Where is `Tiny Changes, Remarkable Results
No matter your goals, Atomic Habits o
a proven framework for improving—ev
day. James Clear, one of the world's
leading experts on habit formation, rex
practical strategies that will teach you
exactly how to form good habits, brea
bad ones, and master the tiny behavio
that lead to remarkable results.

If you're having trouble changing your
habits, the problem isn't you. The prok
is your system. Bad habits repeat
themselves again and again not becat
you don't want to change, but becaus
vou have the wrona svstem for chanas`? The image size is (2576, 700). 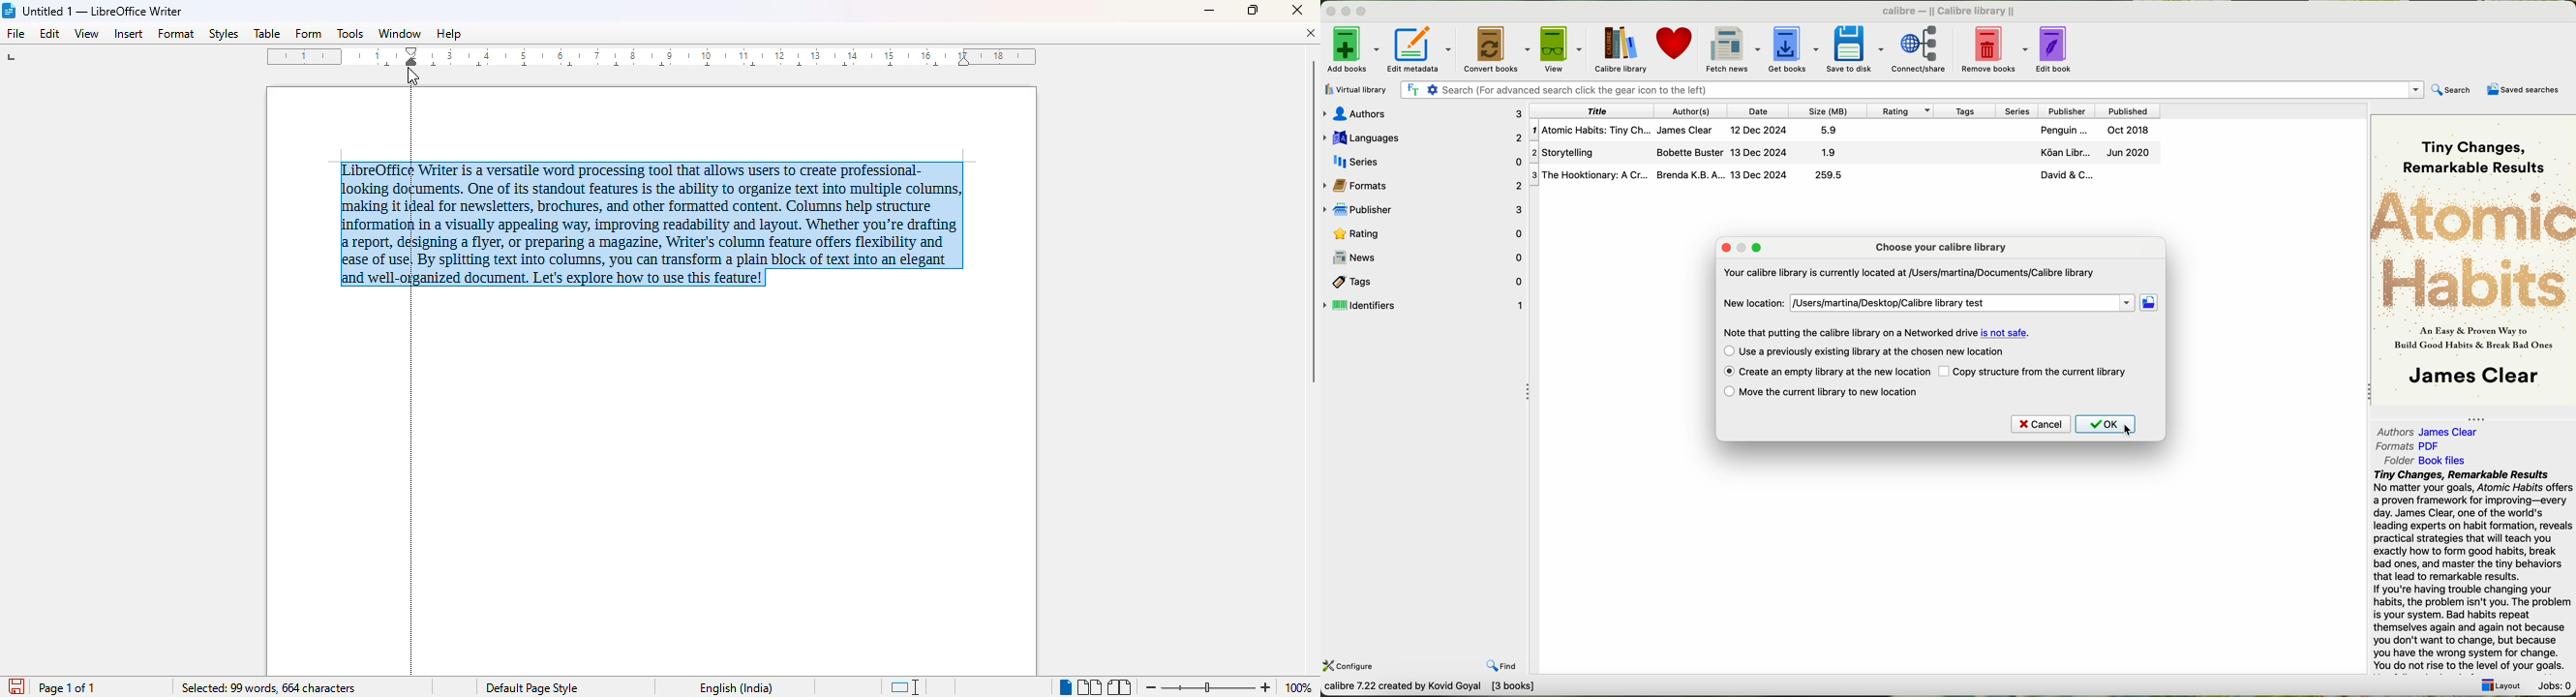 Tiny Changes, Remarkable Results
No matter your goals, Atomic Habits o
a proven framework for improving—ev
day. James Clear, one of the world's
leading experts on habit formation, rex
practical strategies that will teach you
exactly how to form good habits, brea
bad ones, and master the tiny behavio
that lead to remarkable results.

If you're having trouble changing your
habits, the problem isn't you. The prok
is your system. Bad habits repeat
themselves again and again not becat
you don't want to change, but becaus
vou have the wrona svstem for chanas is located at coordinates (2473, 568).